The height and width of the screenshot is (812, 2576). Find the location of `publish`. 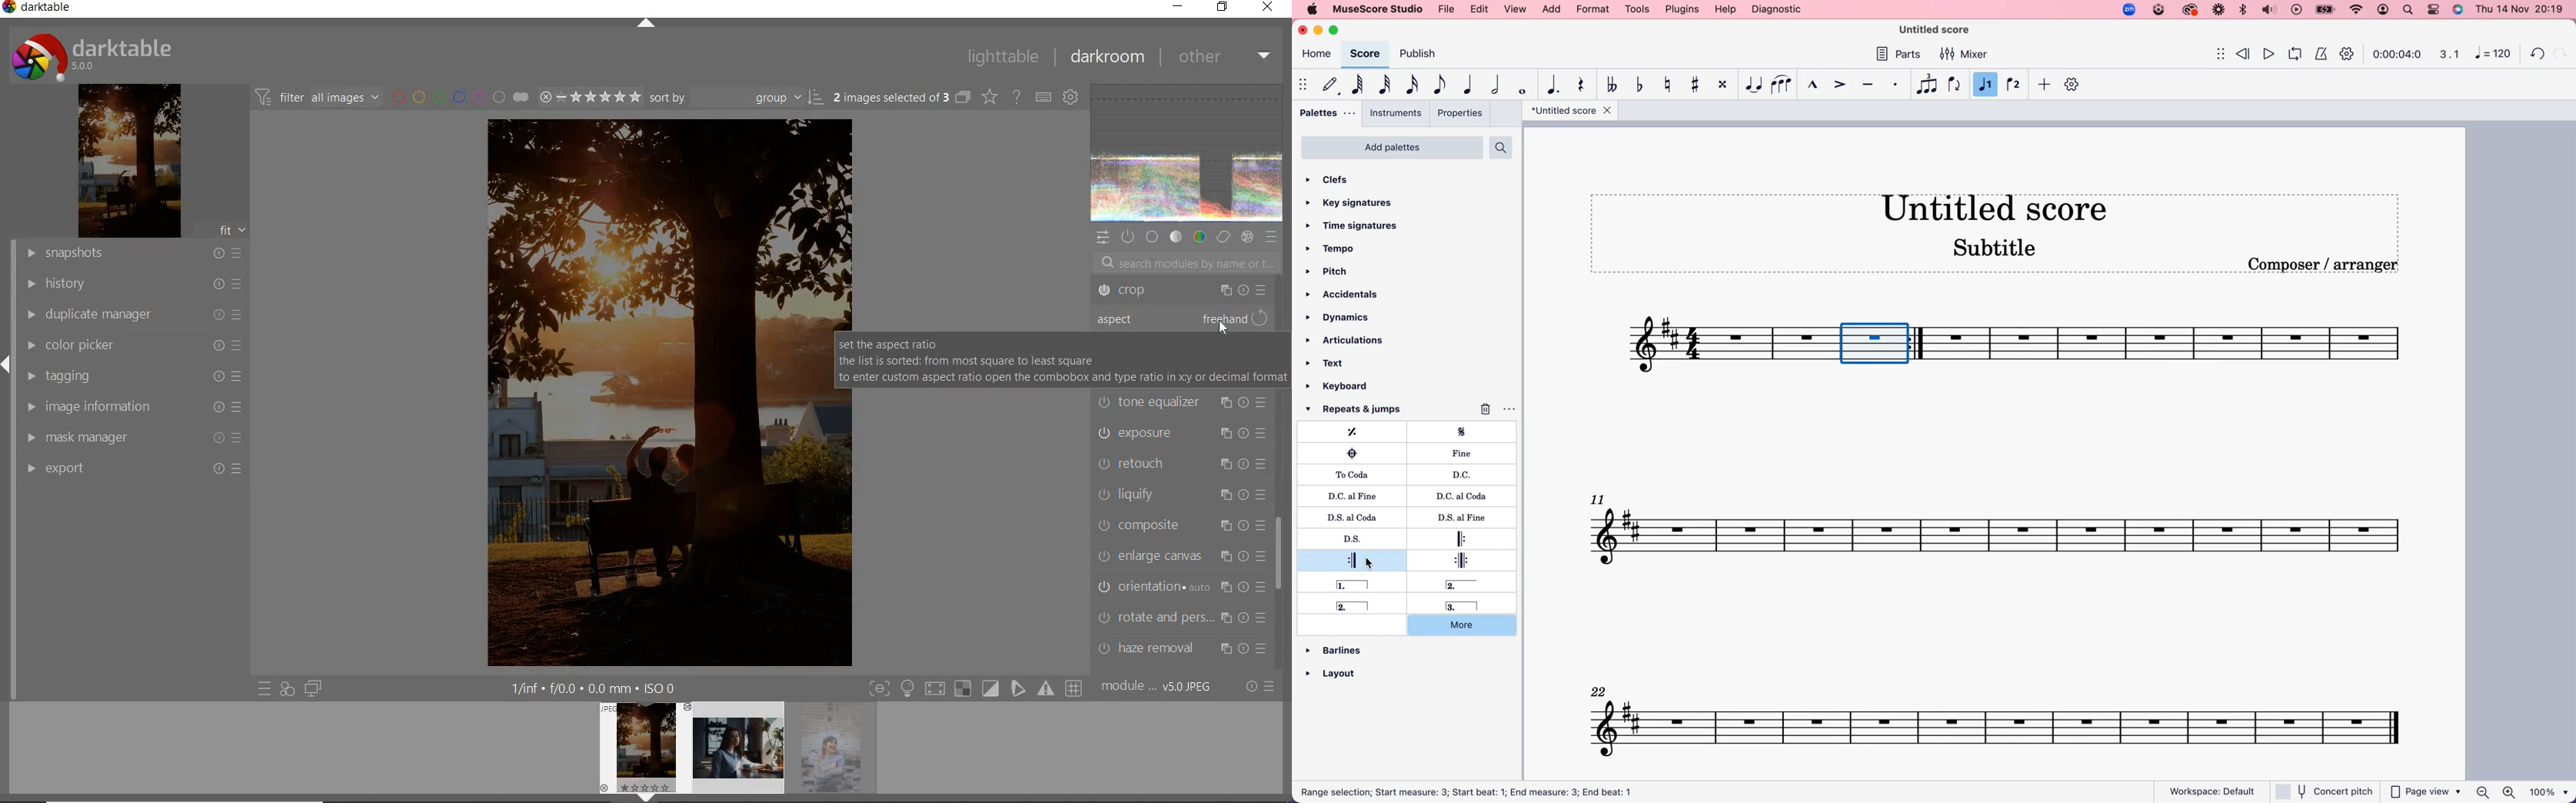

publish is located at coordinates (1422, 55).